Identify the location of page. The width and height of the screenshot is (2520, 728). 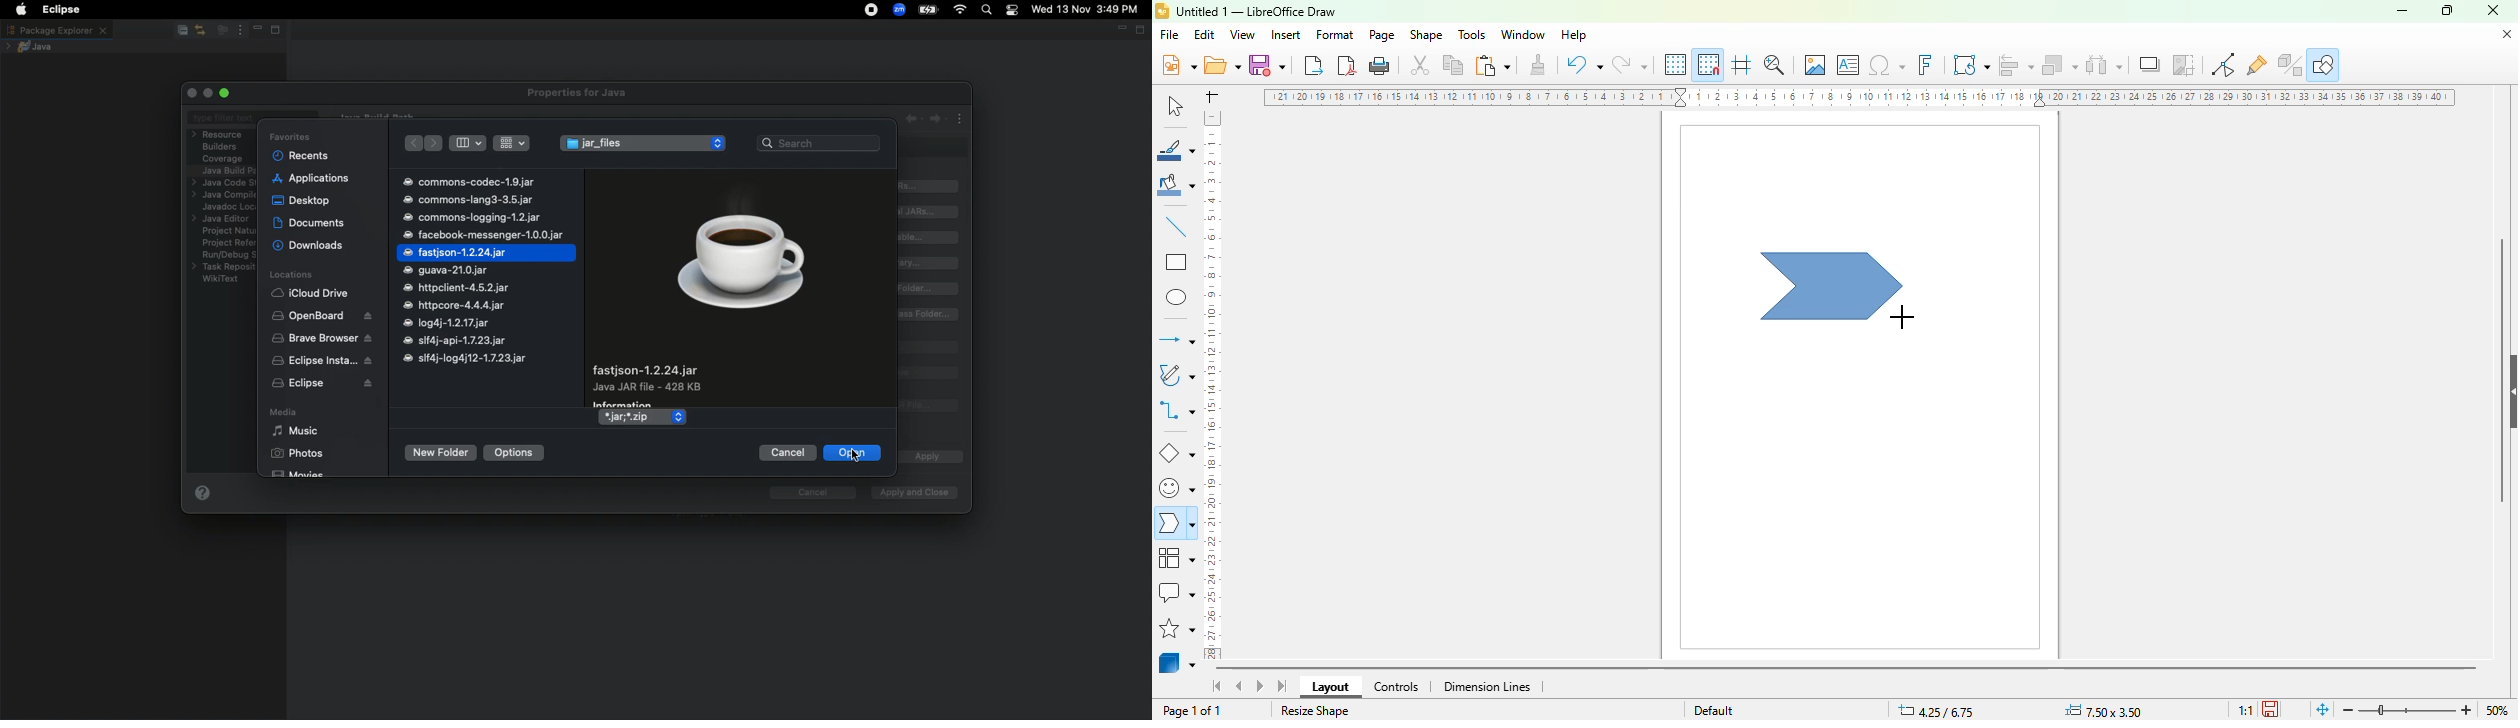
(1381, 35).